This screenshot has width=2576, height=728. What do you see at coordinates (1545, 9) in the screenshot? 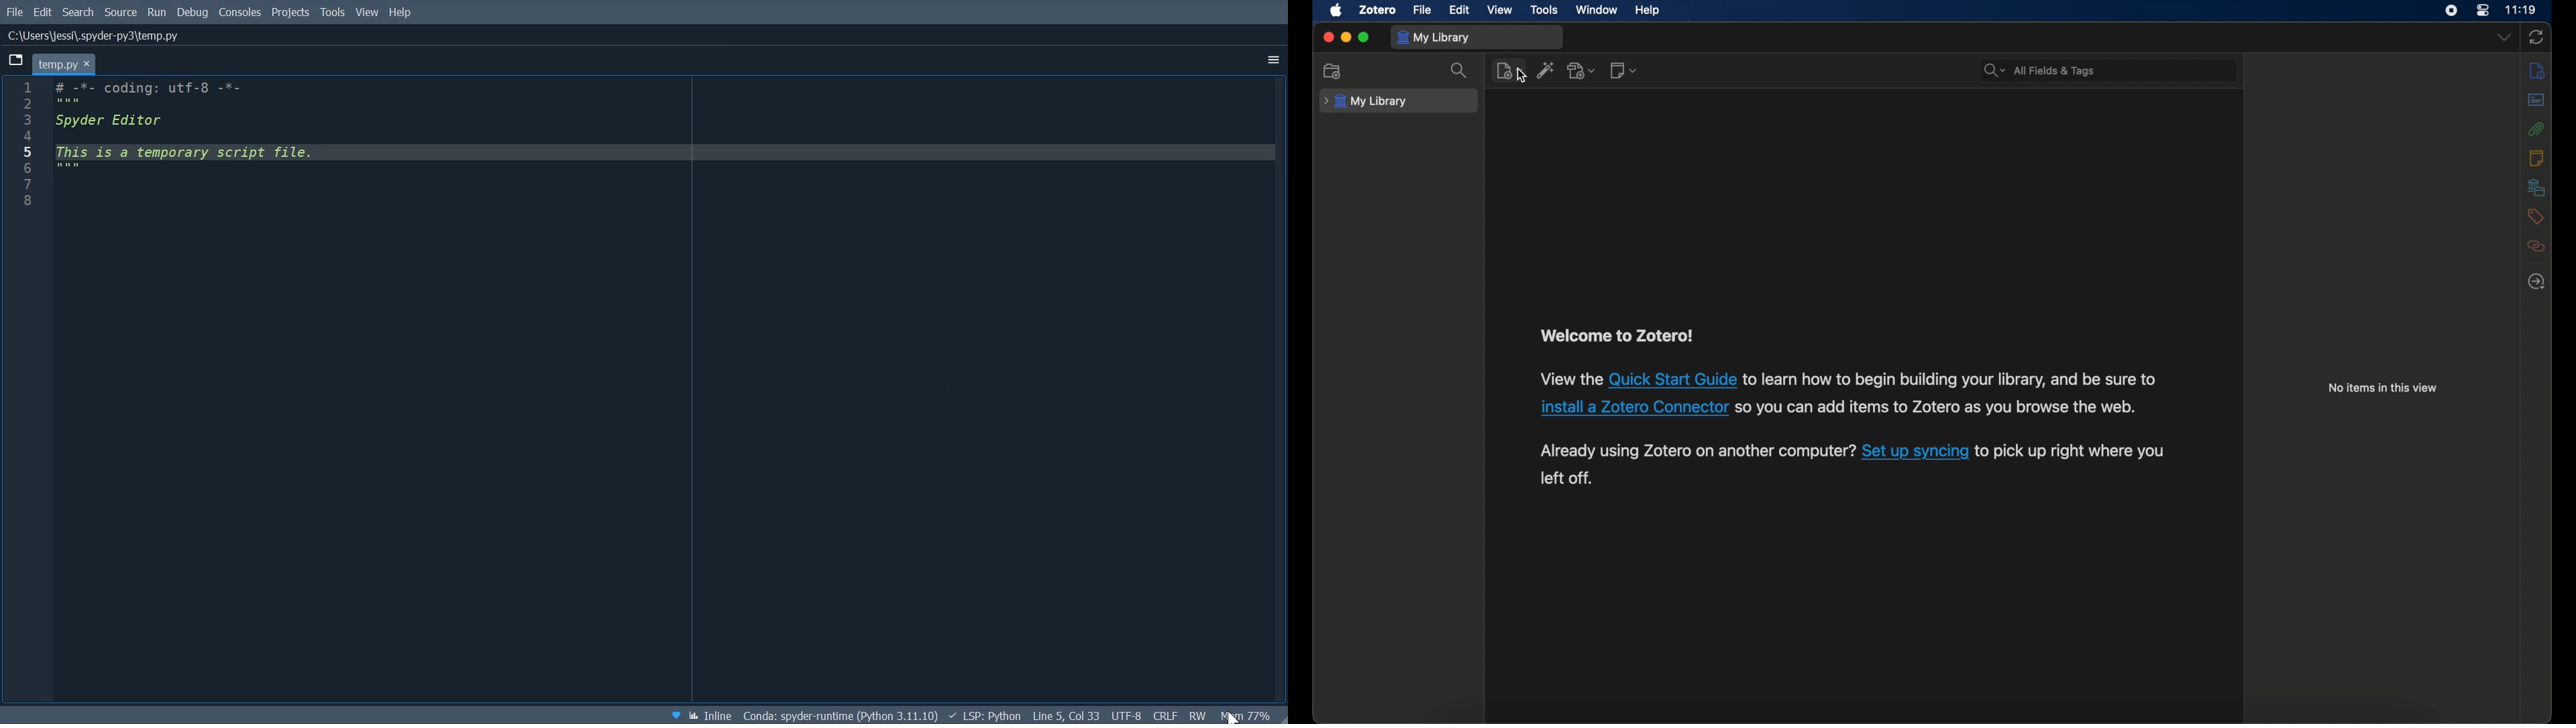
I see `tools` at bounding box center [1545, 9].